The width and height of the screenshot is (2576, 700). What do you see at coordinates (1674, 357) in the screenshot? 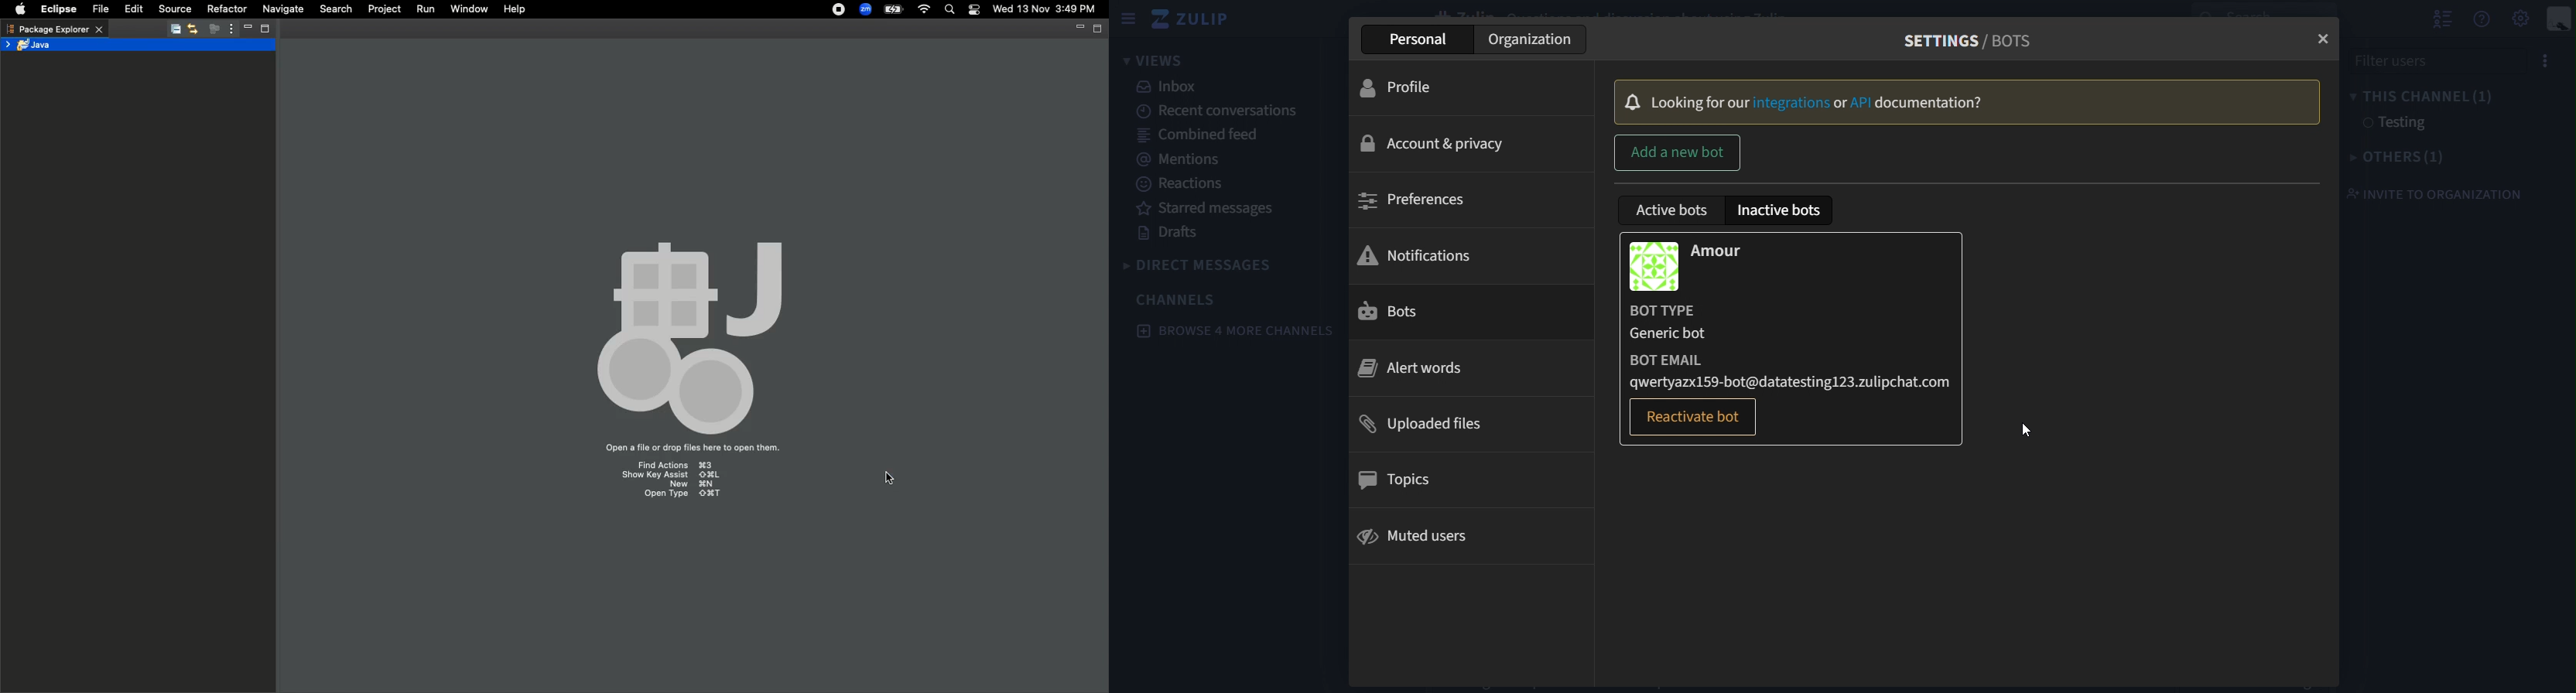
I see `BOT EMAIL` at bounding box center [1674, 357].